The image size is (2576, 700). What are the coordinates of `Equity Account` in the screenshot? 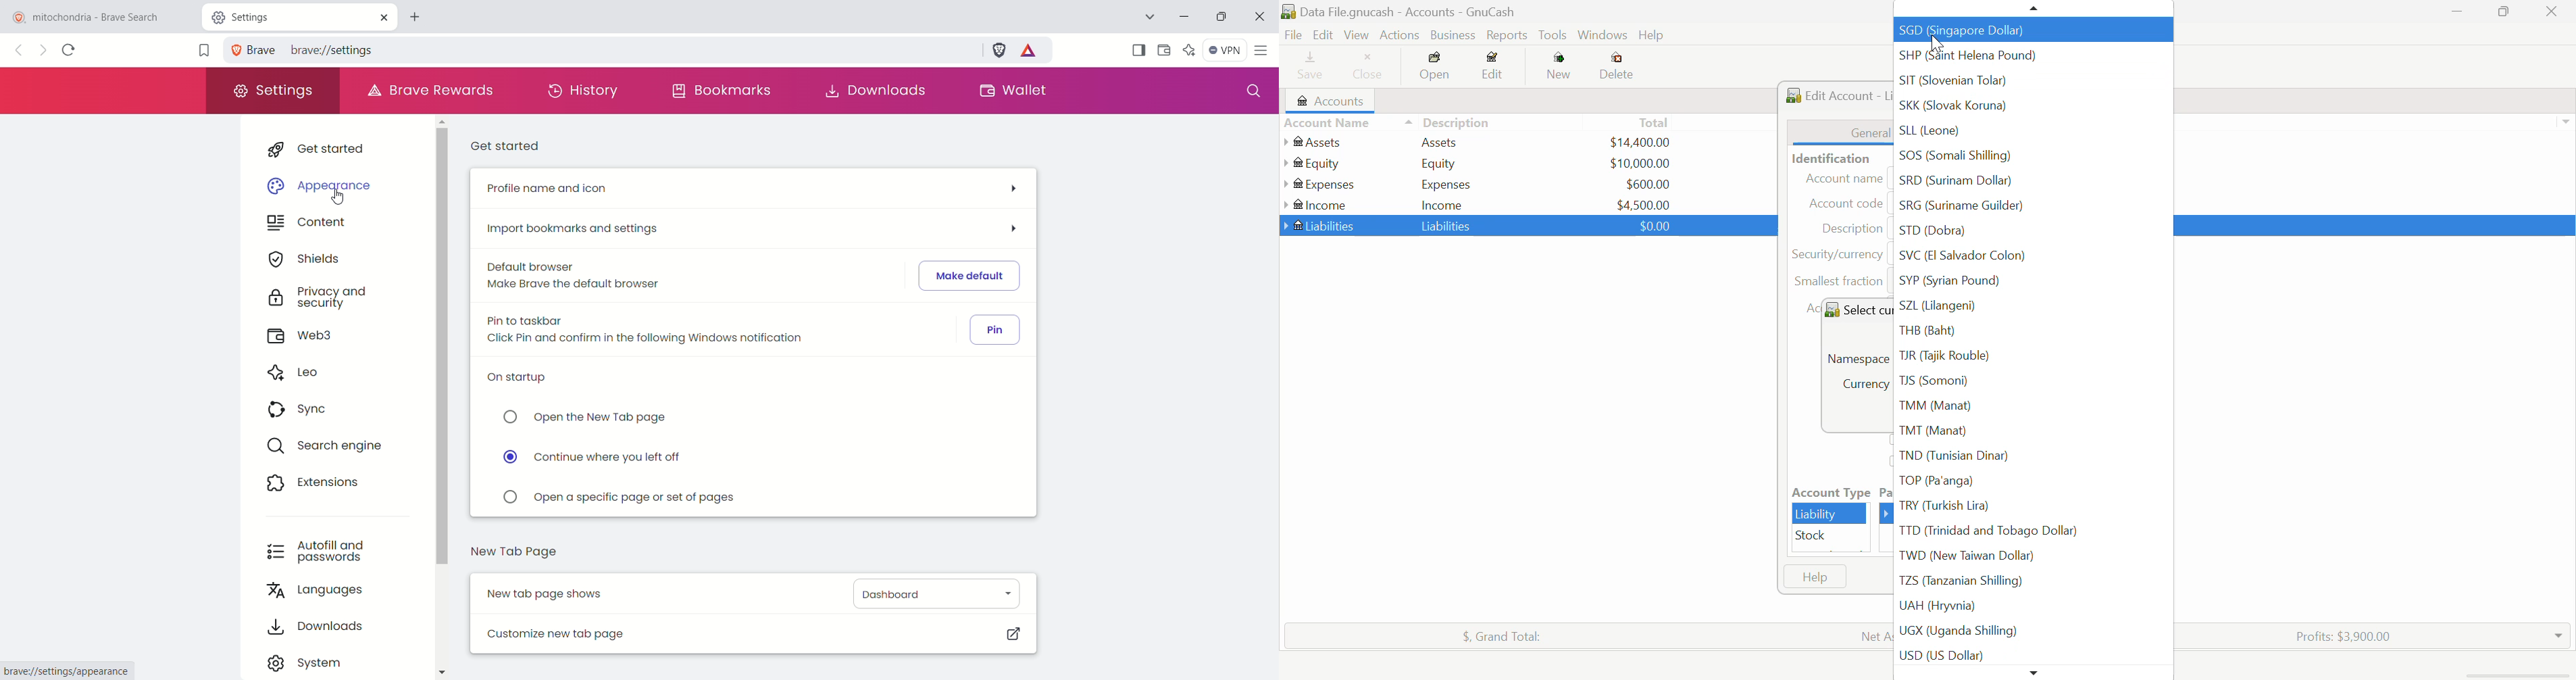 It's located at (1316, 160).